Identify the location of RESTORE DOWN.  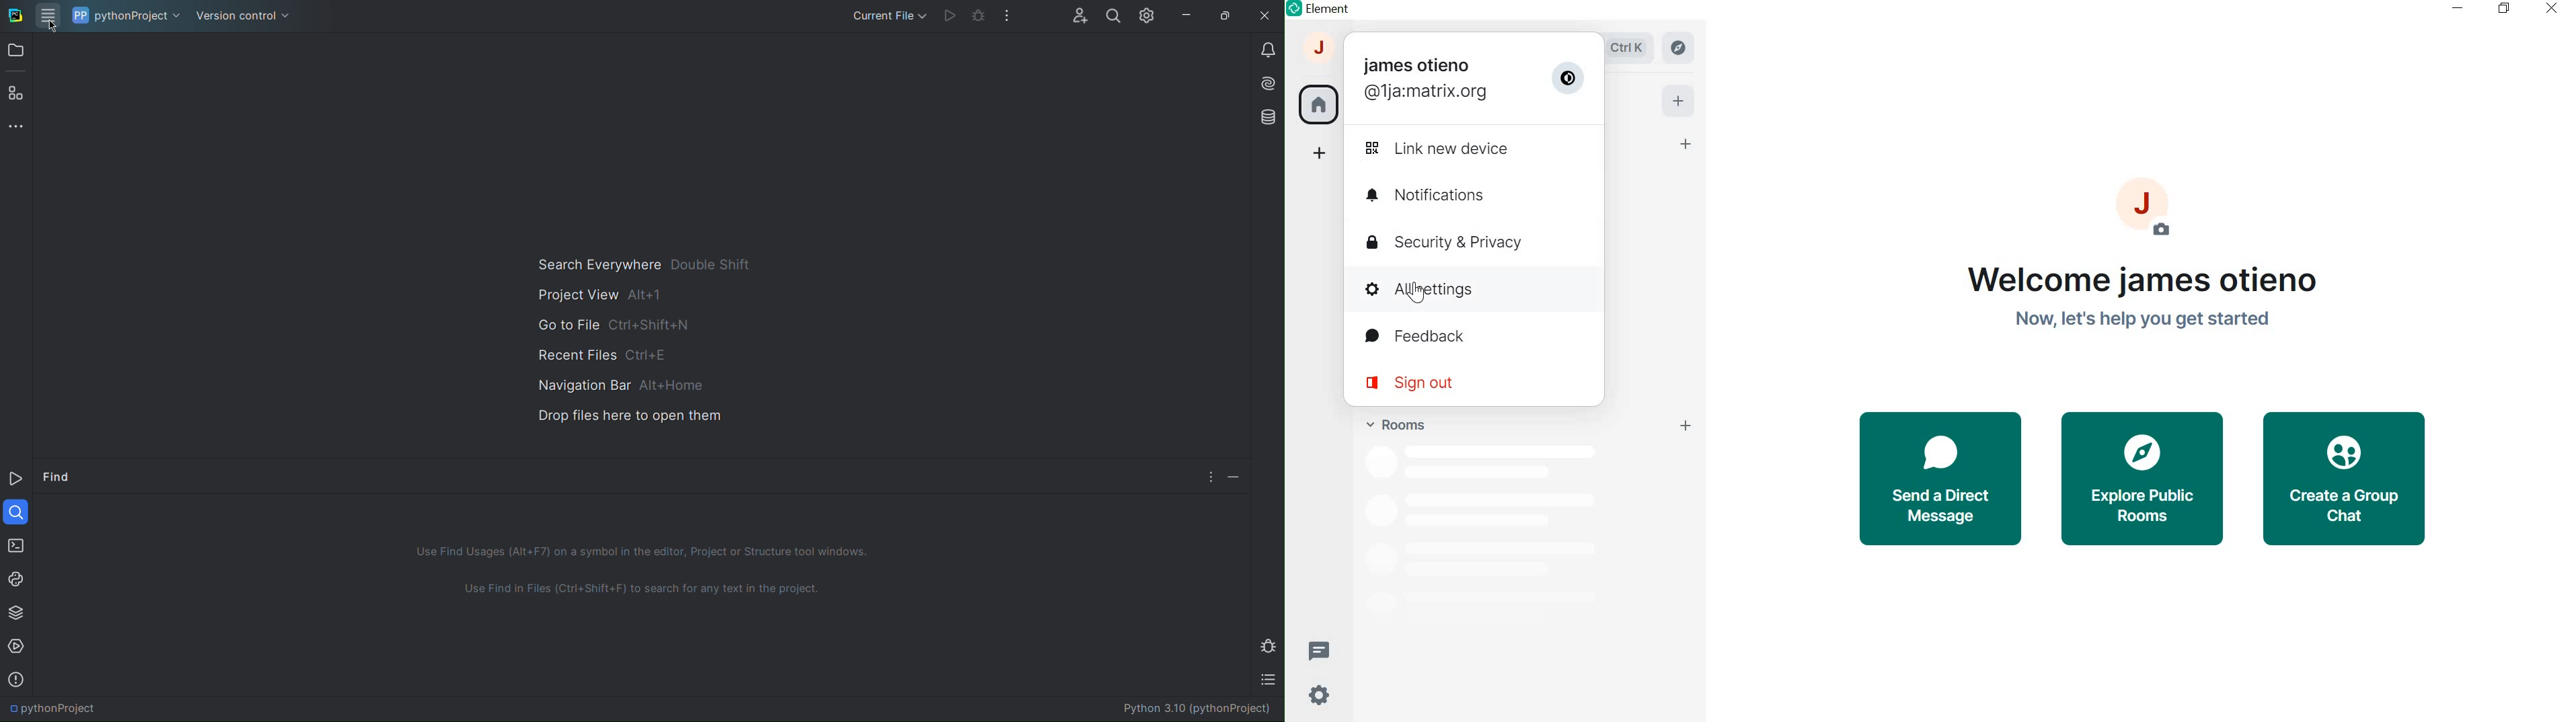
(2503, 9).